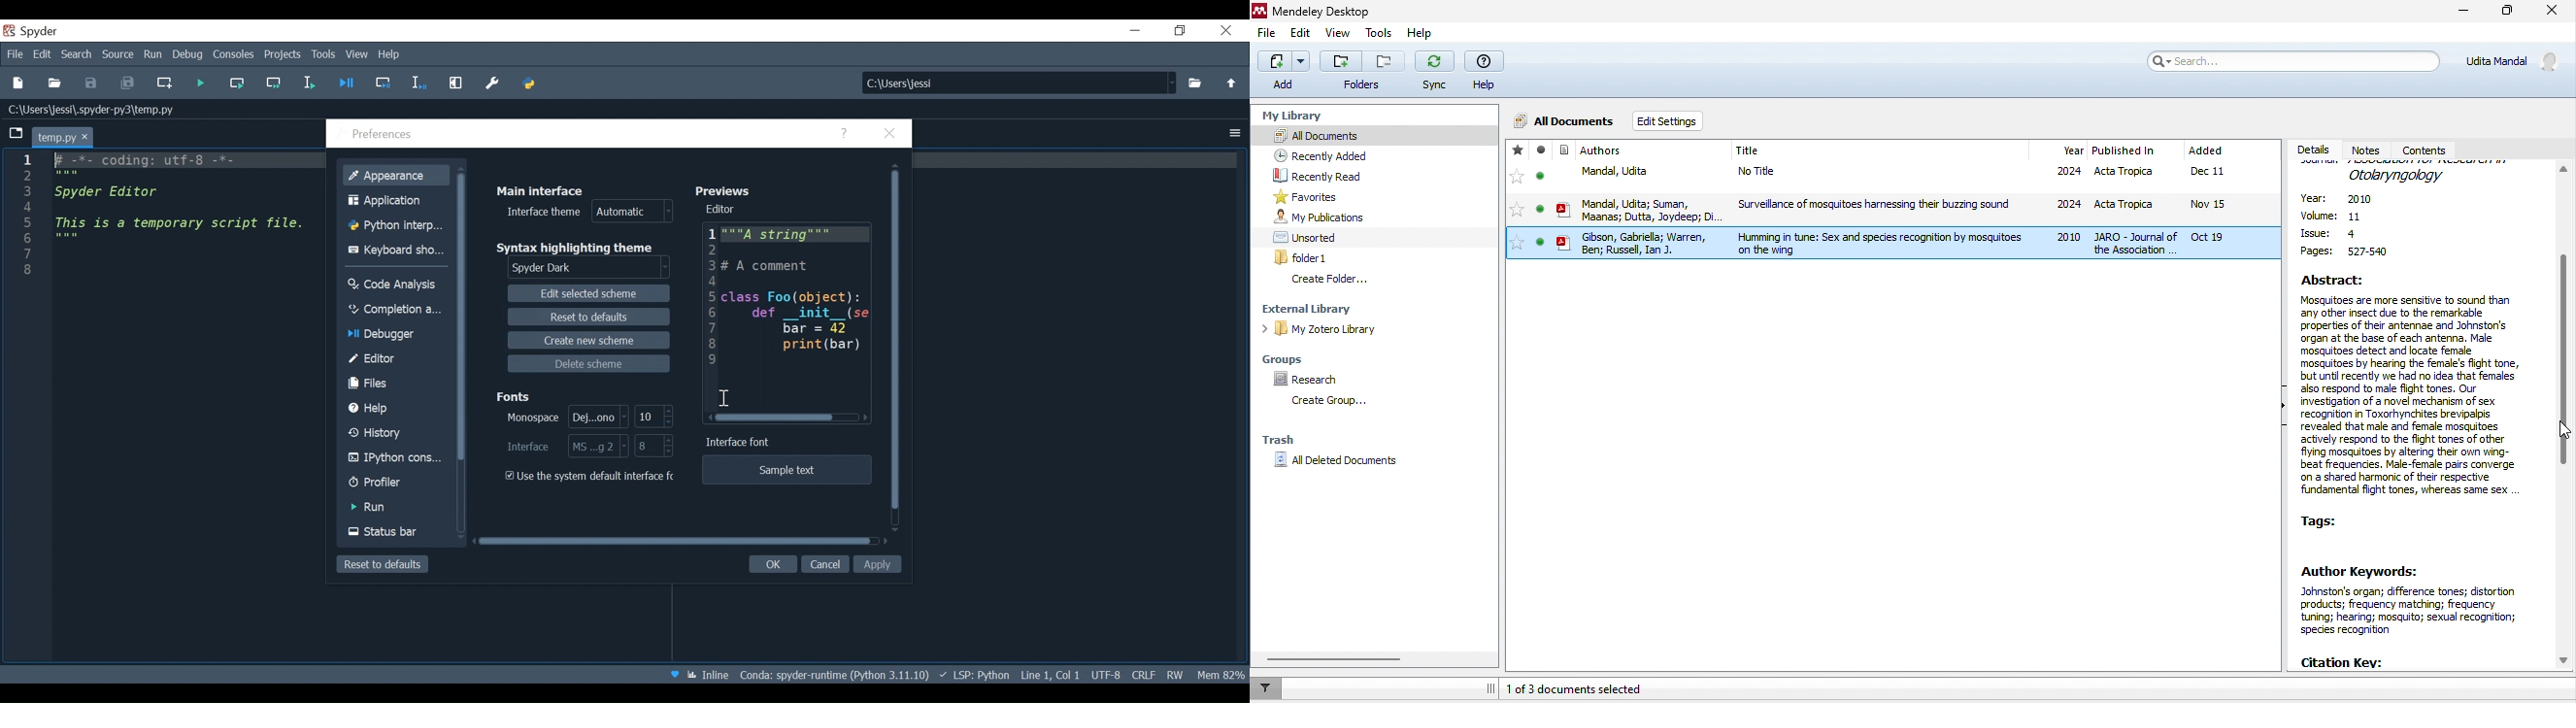 This screenshot has height=728, width=2576. I want to click on view, so click(1338, 35).